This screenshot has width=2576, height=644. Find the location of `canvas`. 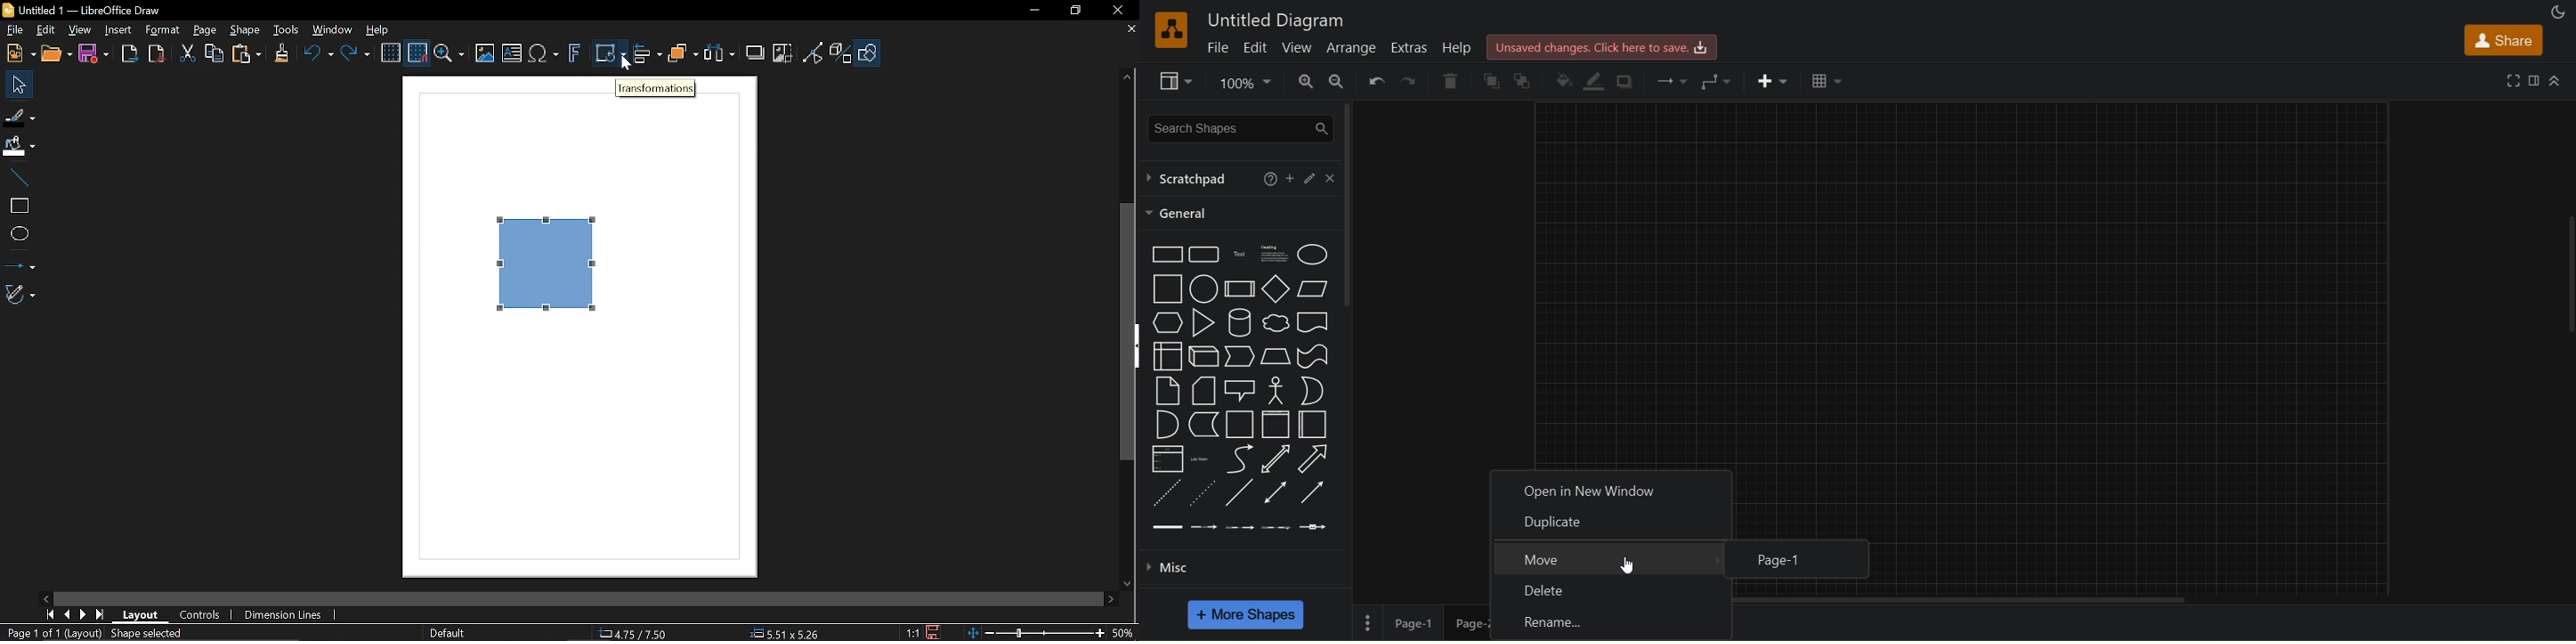

canvas is located at coordinates (1963, 282).